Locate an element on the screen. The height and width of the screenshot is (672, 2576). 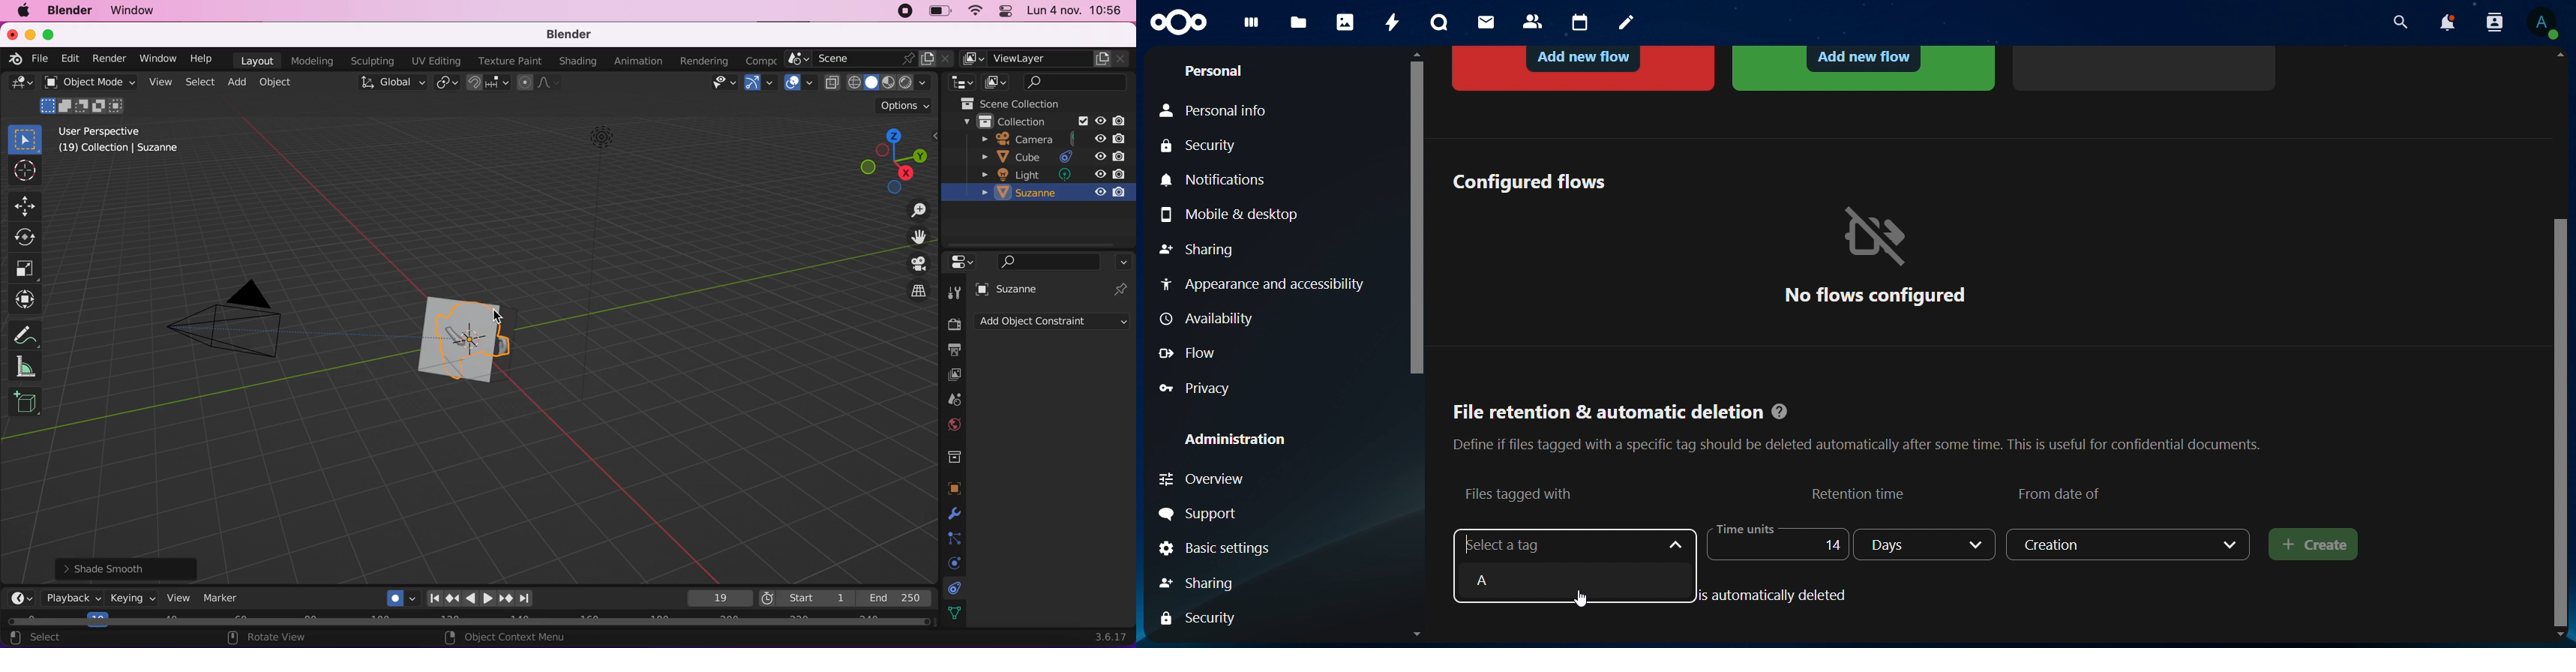
user perspective is located at coordinates (131, 131).